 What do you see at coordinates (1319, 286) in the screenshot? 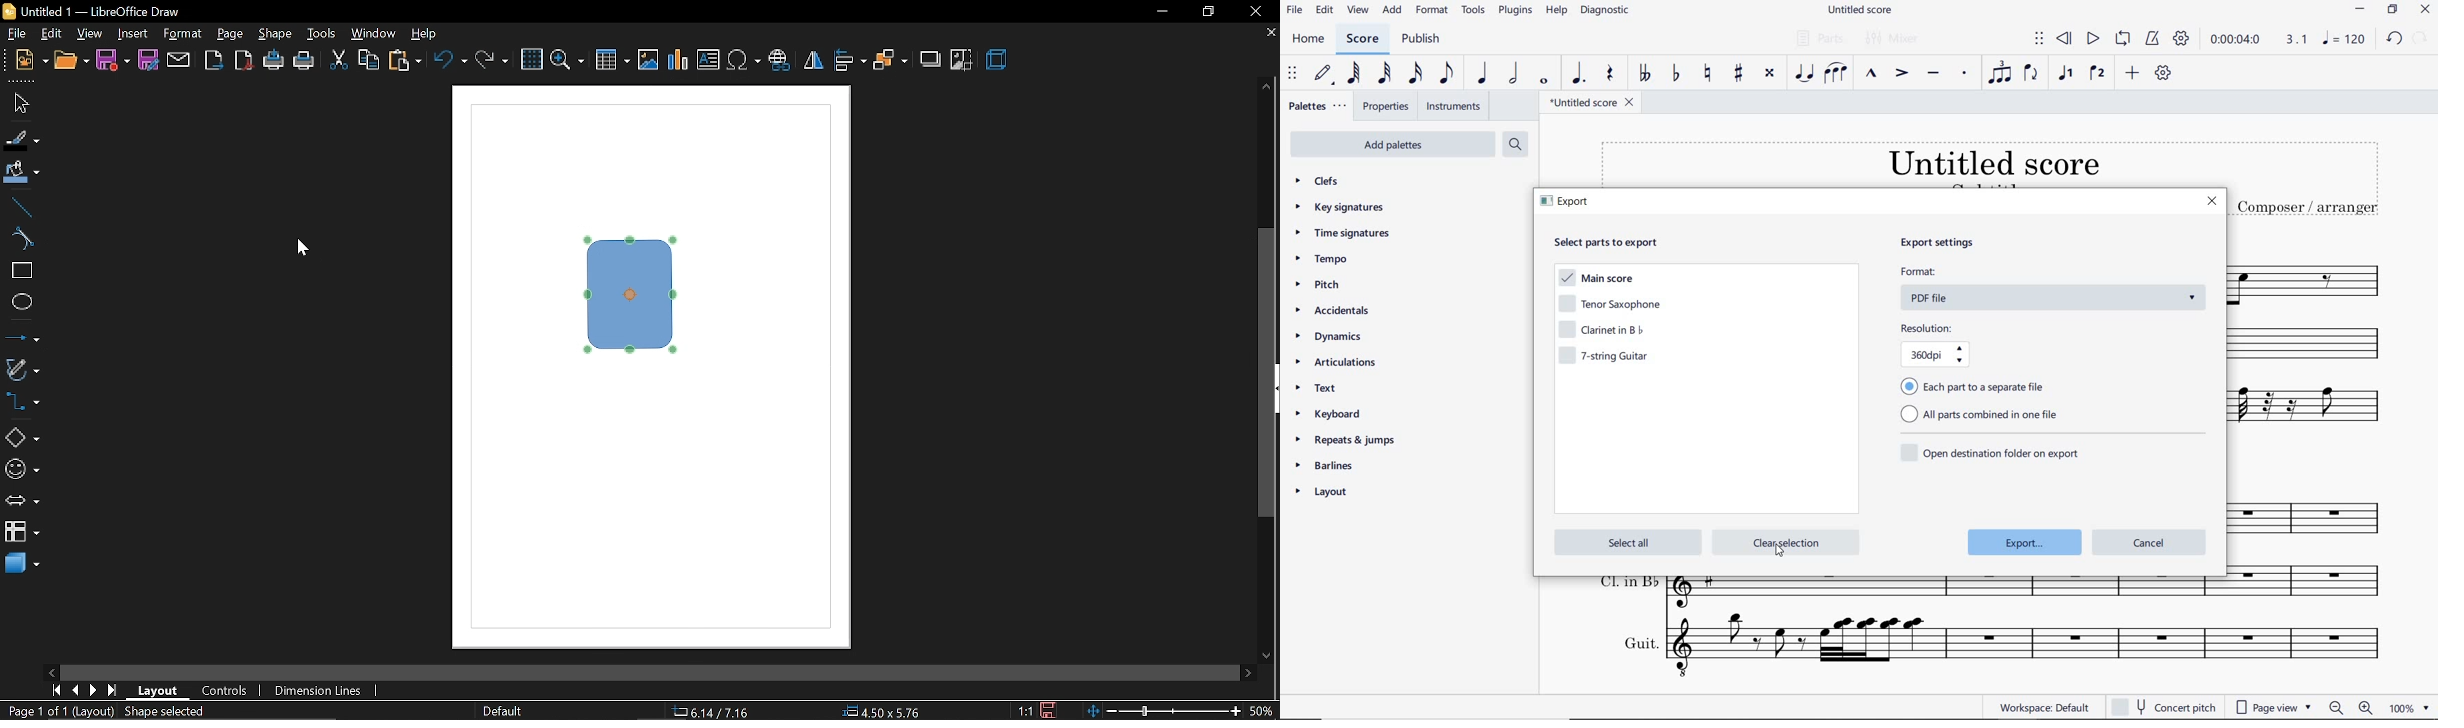
I see `pitch` at bounding box center [1319, 286].